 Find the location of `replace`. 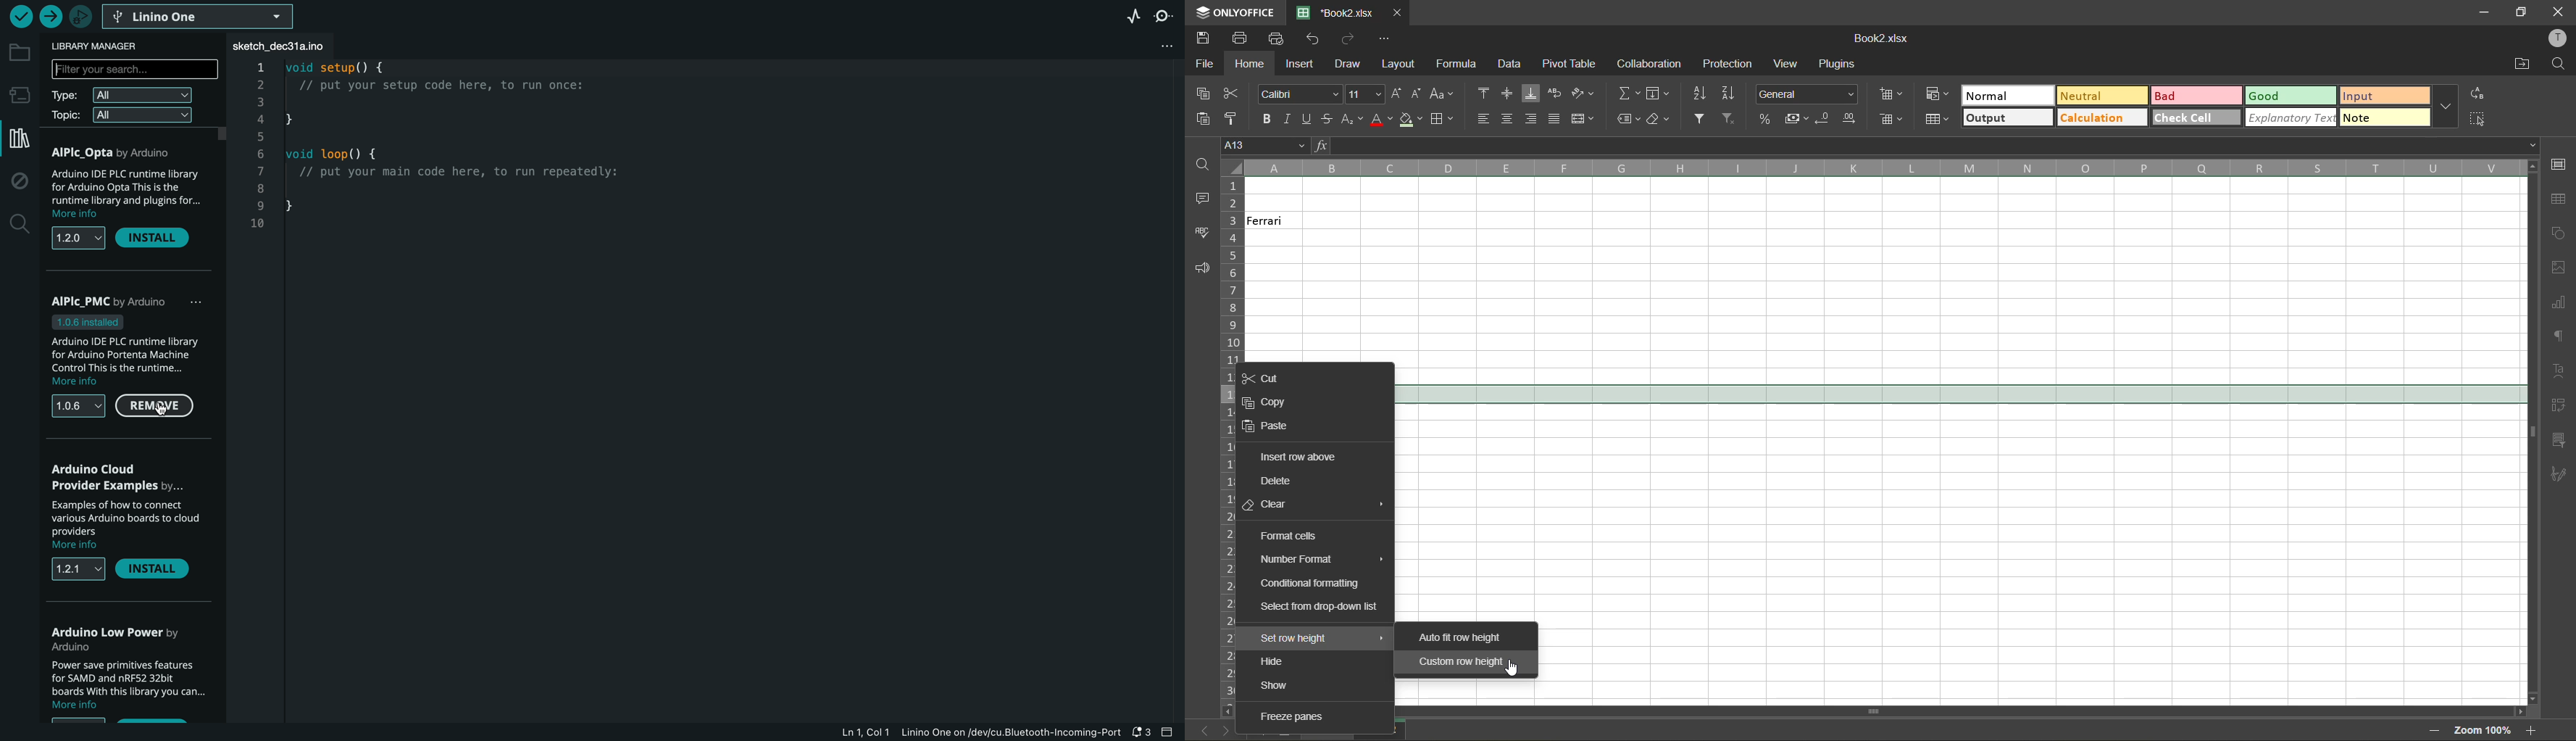

replace is located at coordinates (2475, 92).